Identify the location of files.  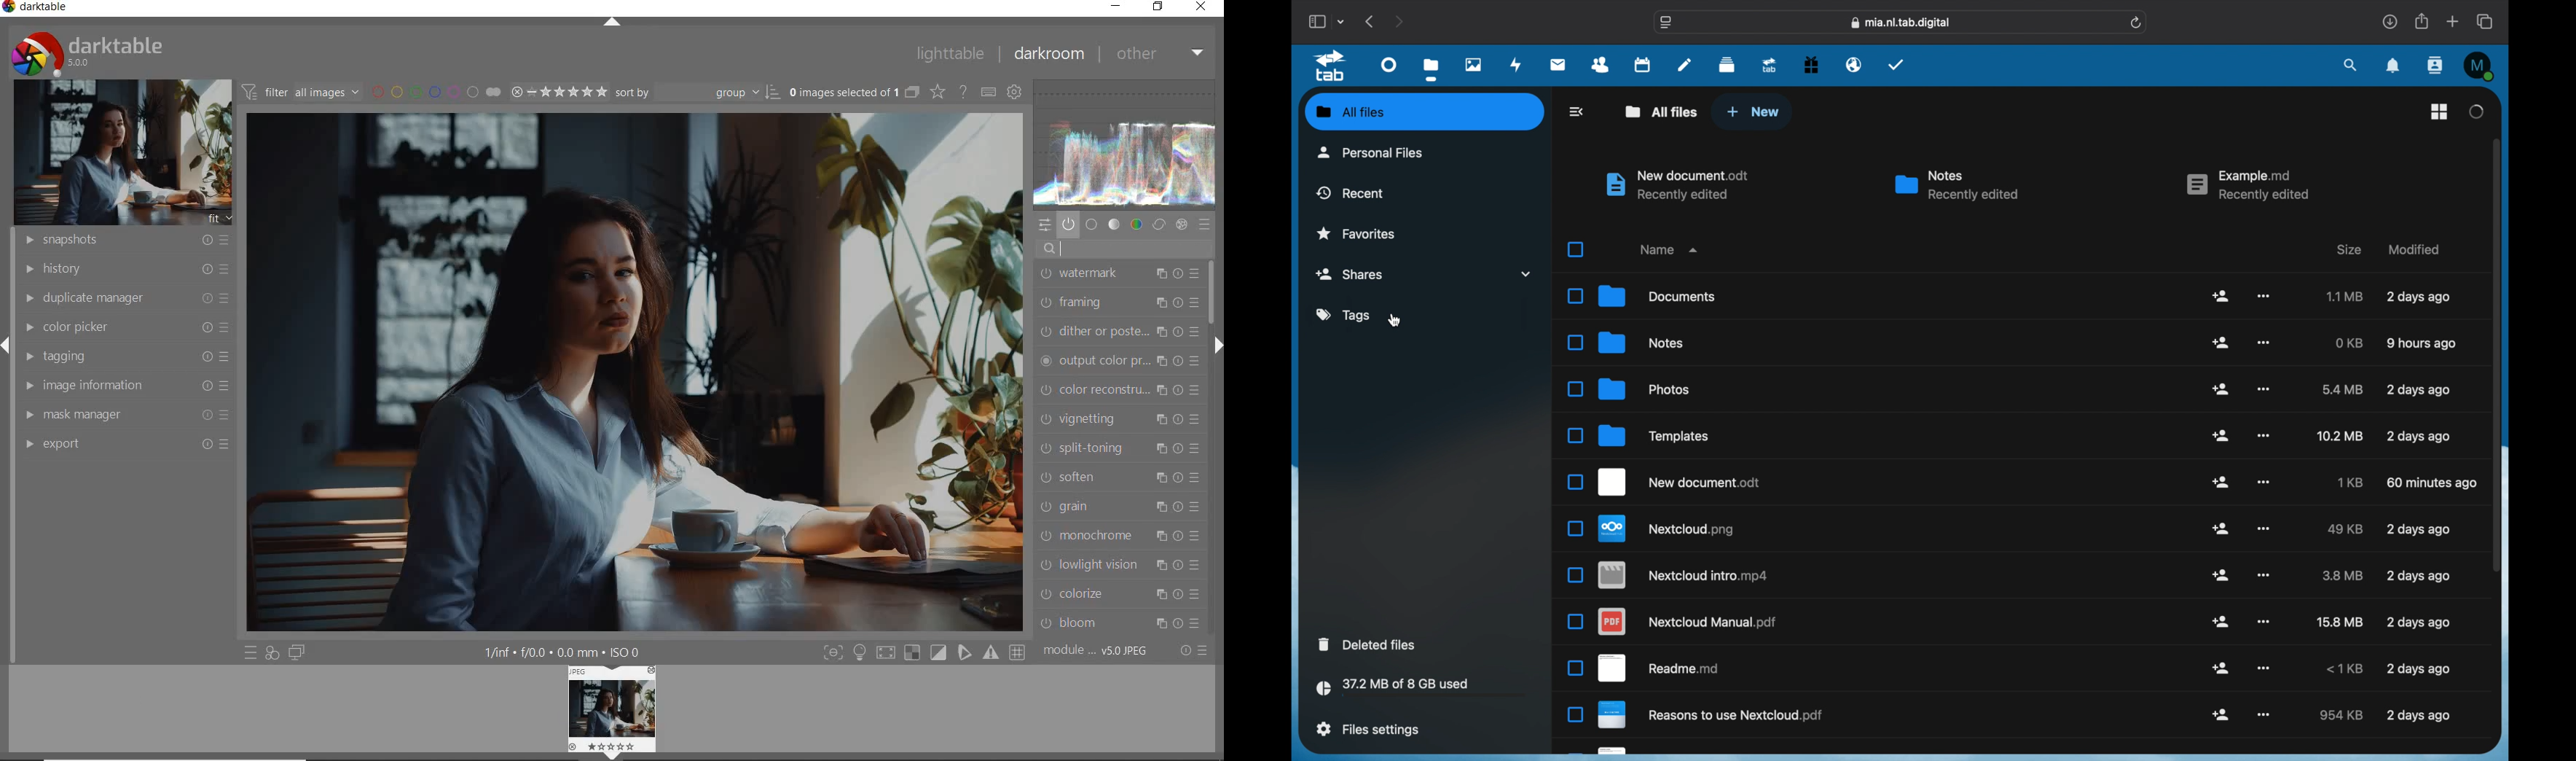
(1434, 70).